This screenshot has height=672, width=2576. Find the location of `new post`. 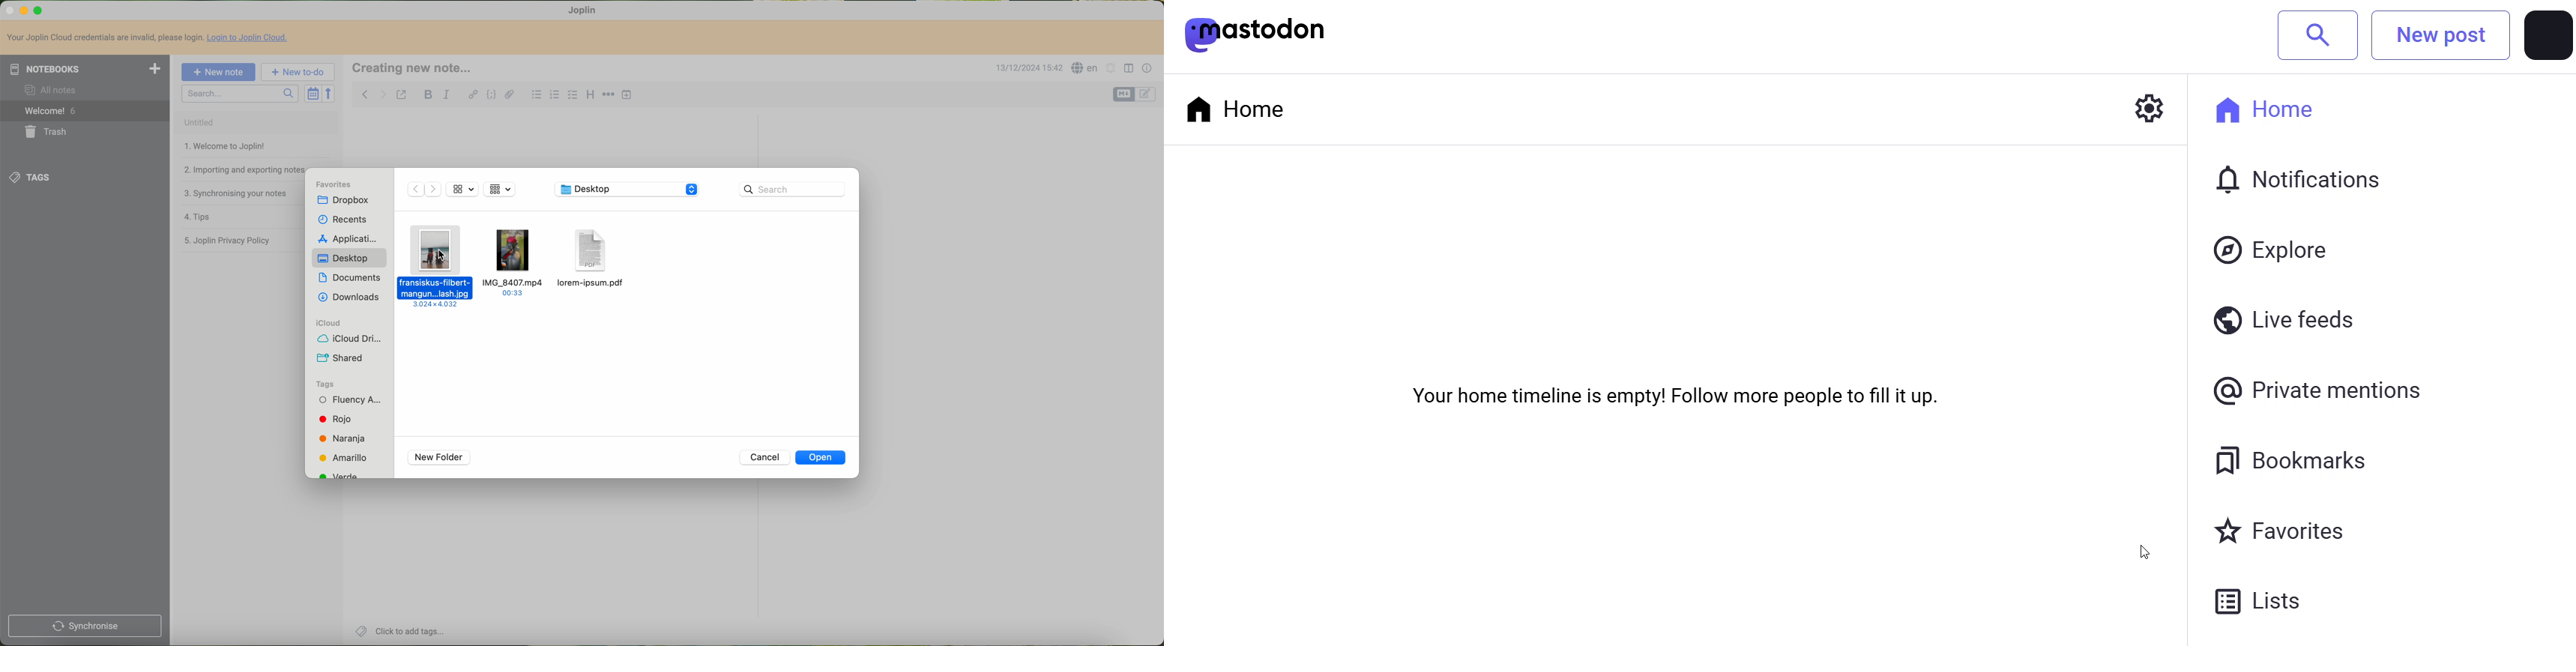

new post is located at coordinates (2440, 35).